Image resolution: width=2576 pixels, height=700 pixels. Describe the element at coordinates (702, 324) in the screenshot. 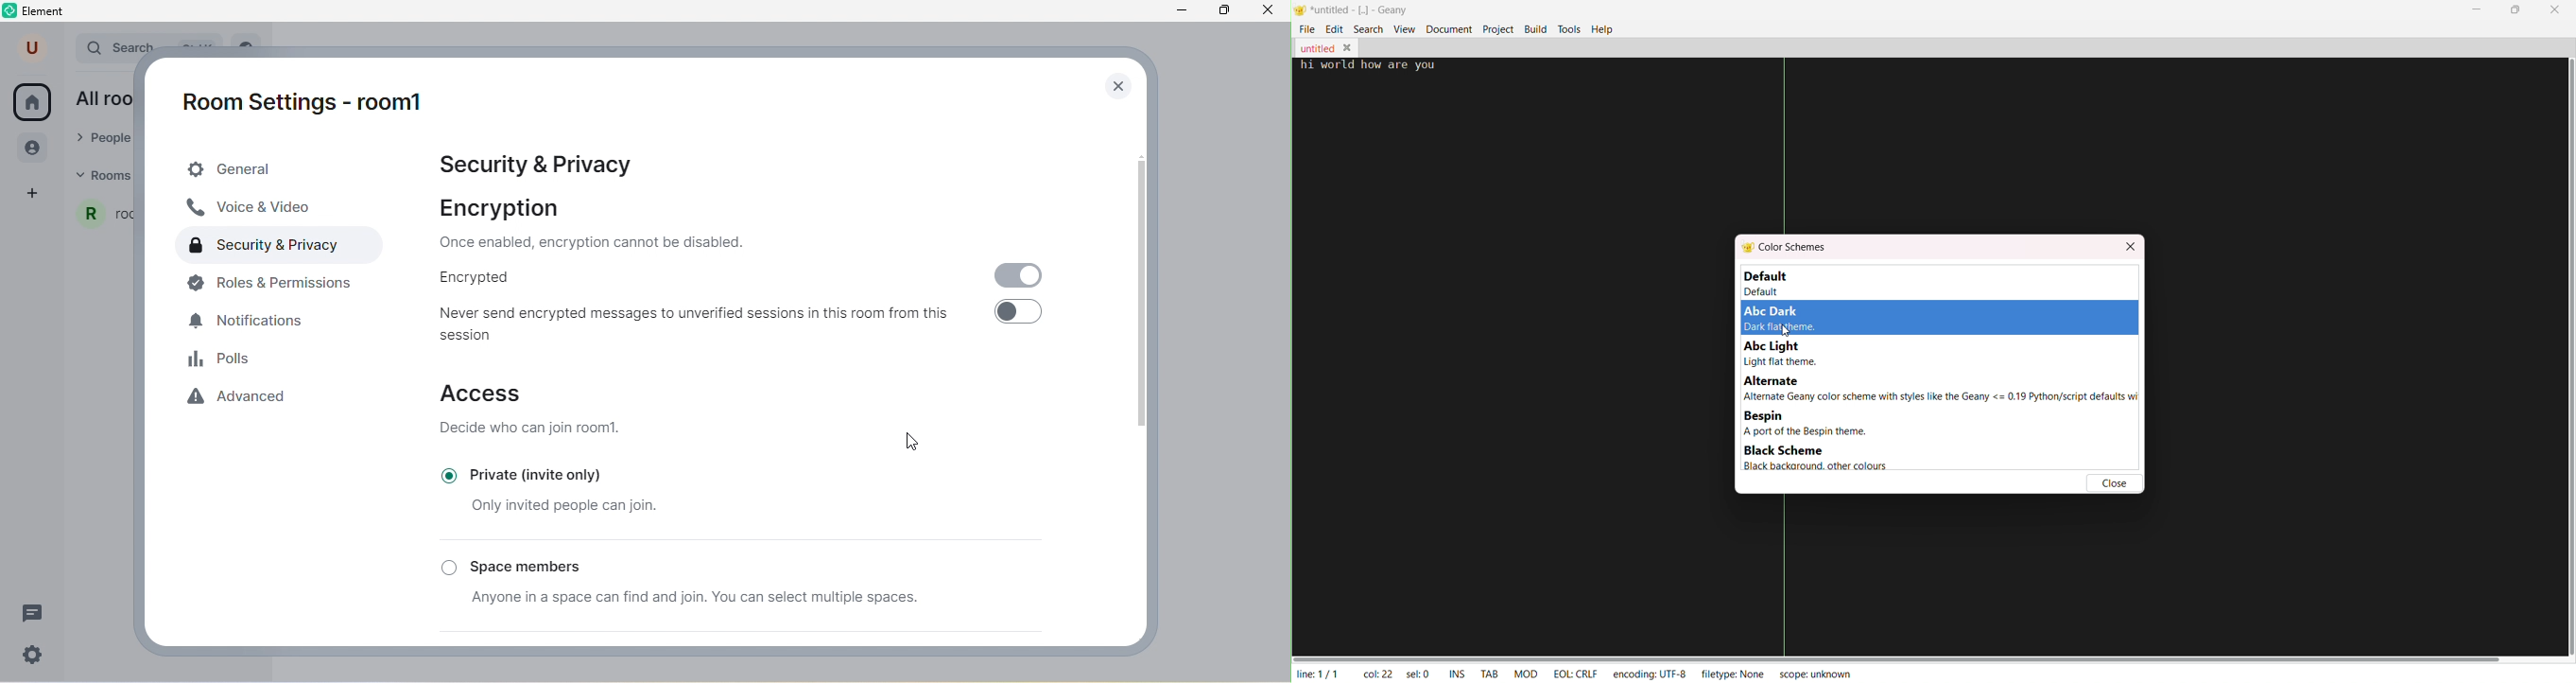

I see `never send encrypted messages to unverified sessions in this room from this session` at that location.